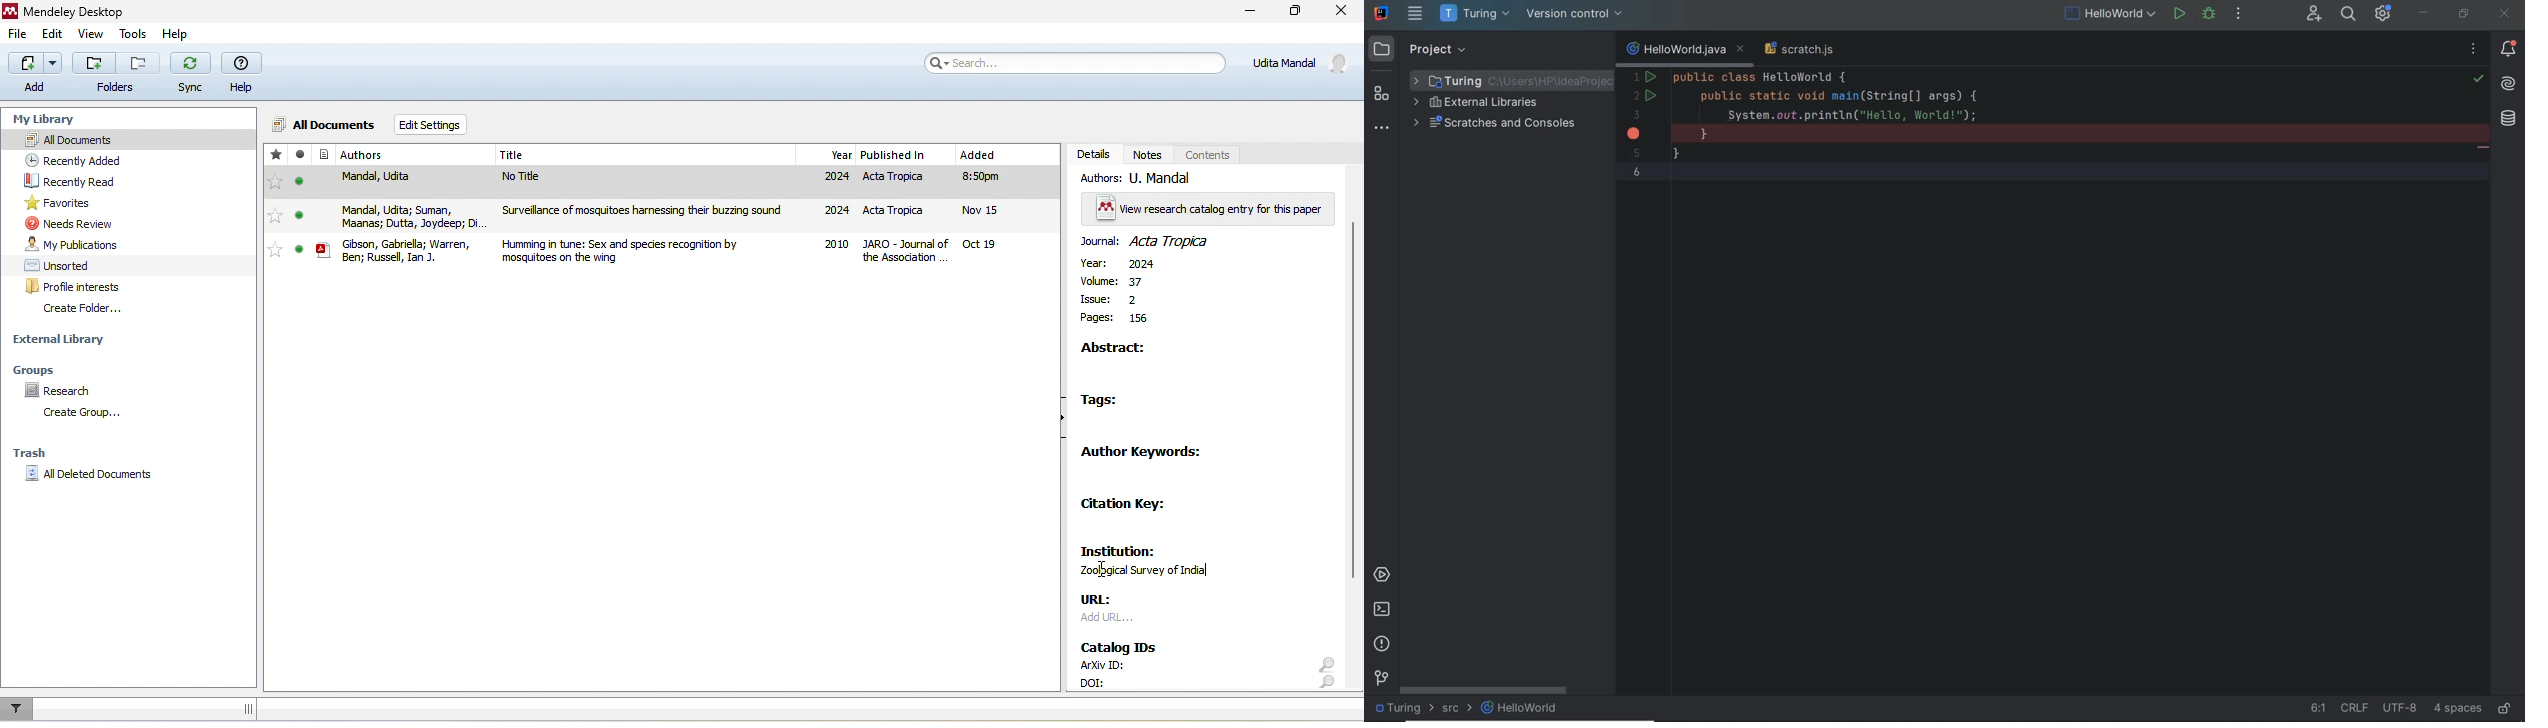 The image size is (2548, 728). What do you see at coordinates (90, 181) in the screenshot?
I see `recently read` at bounding box center [90, 181].